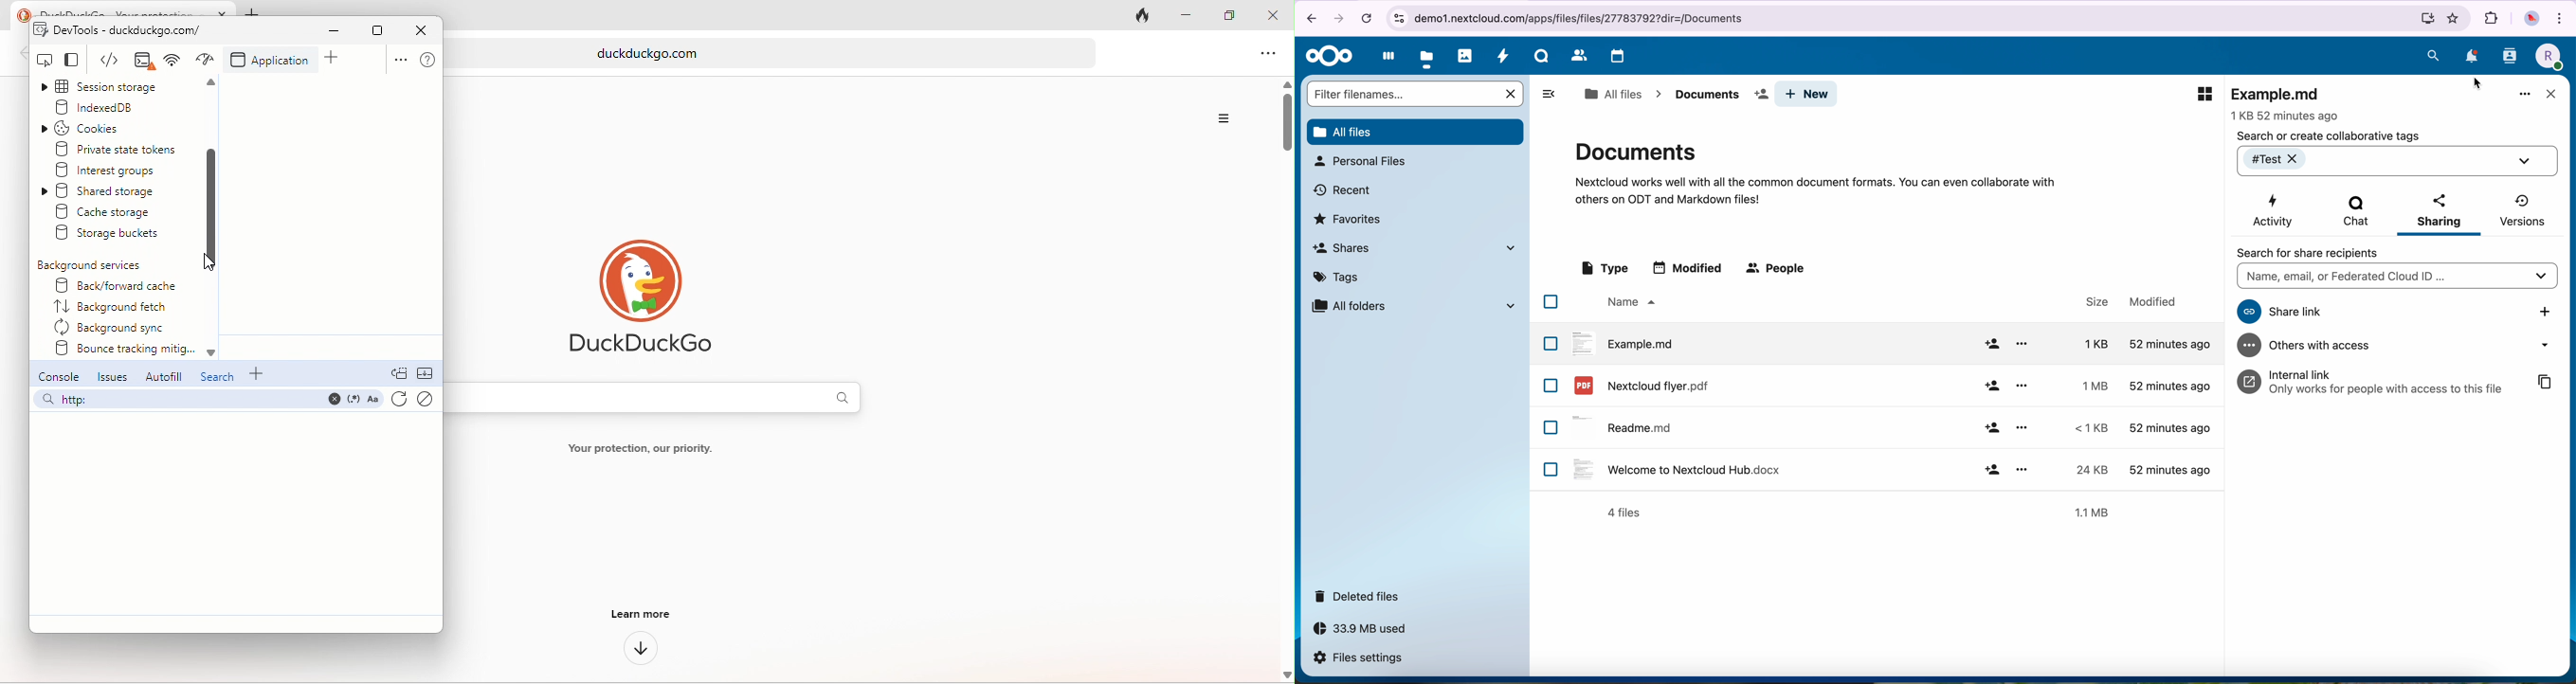 The width and height of the screenshot is (2576, 700). I want to click on options, so click(2022, 344).